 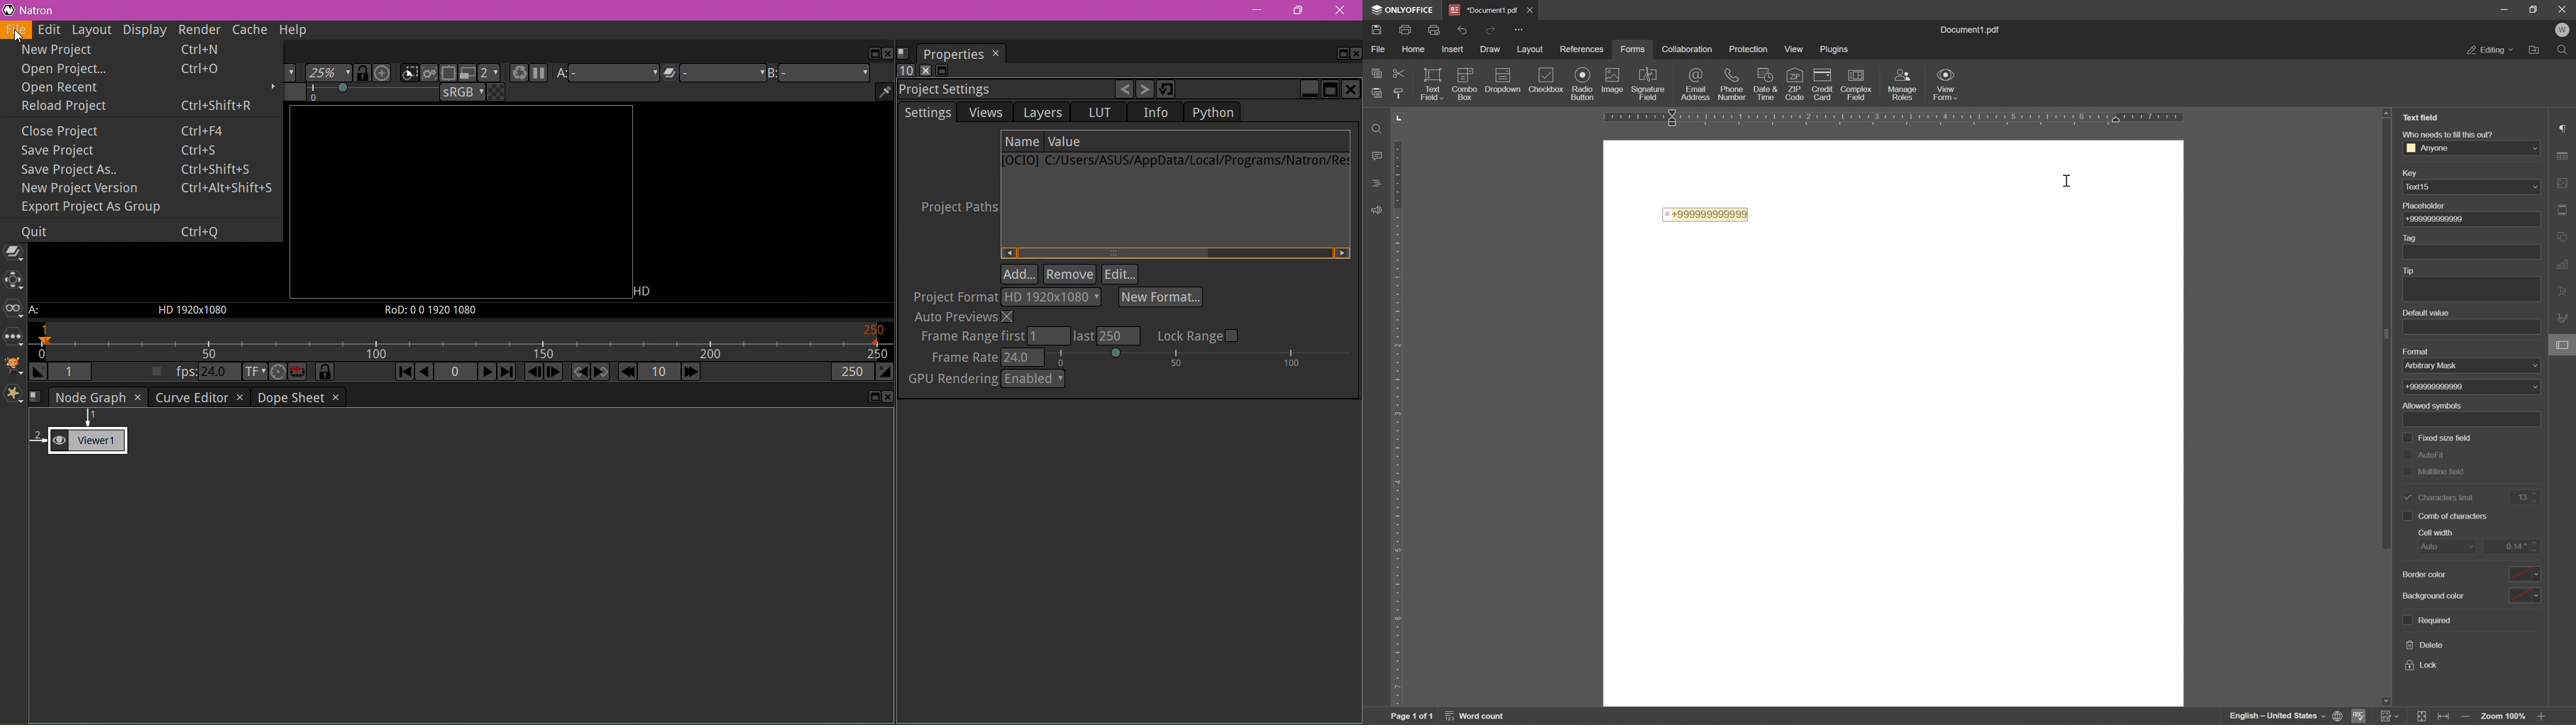 What do you see at coordinates (2388, 715) in the screenshot?
I see `track changes` at bounding box center [2388, 715].